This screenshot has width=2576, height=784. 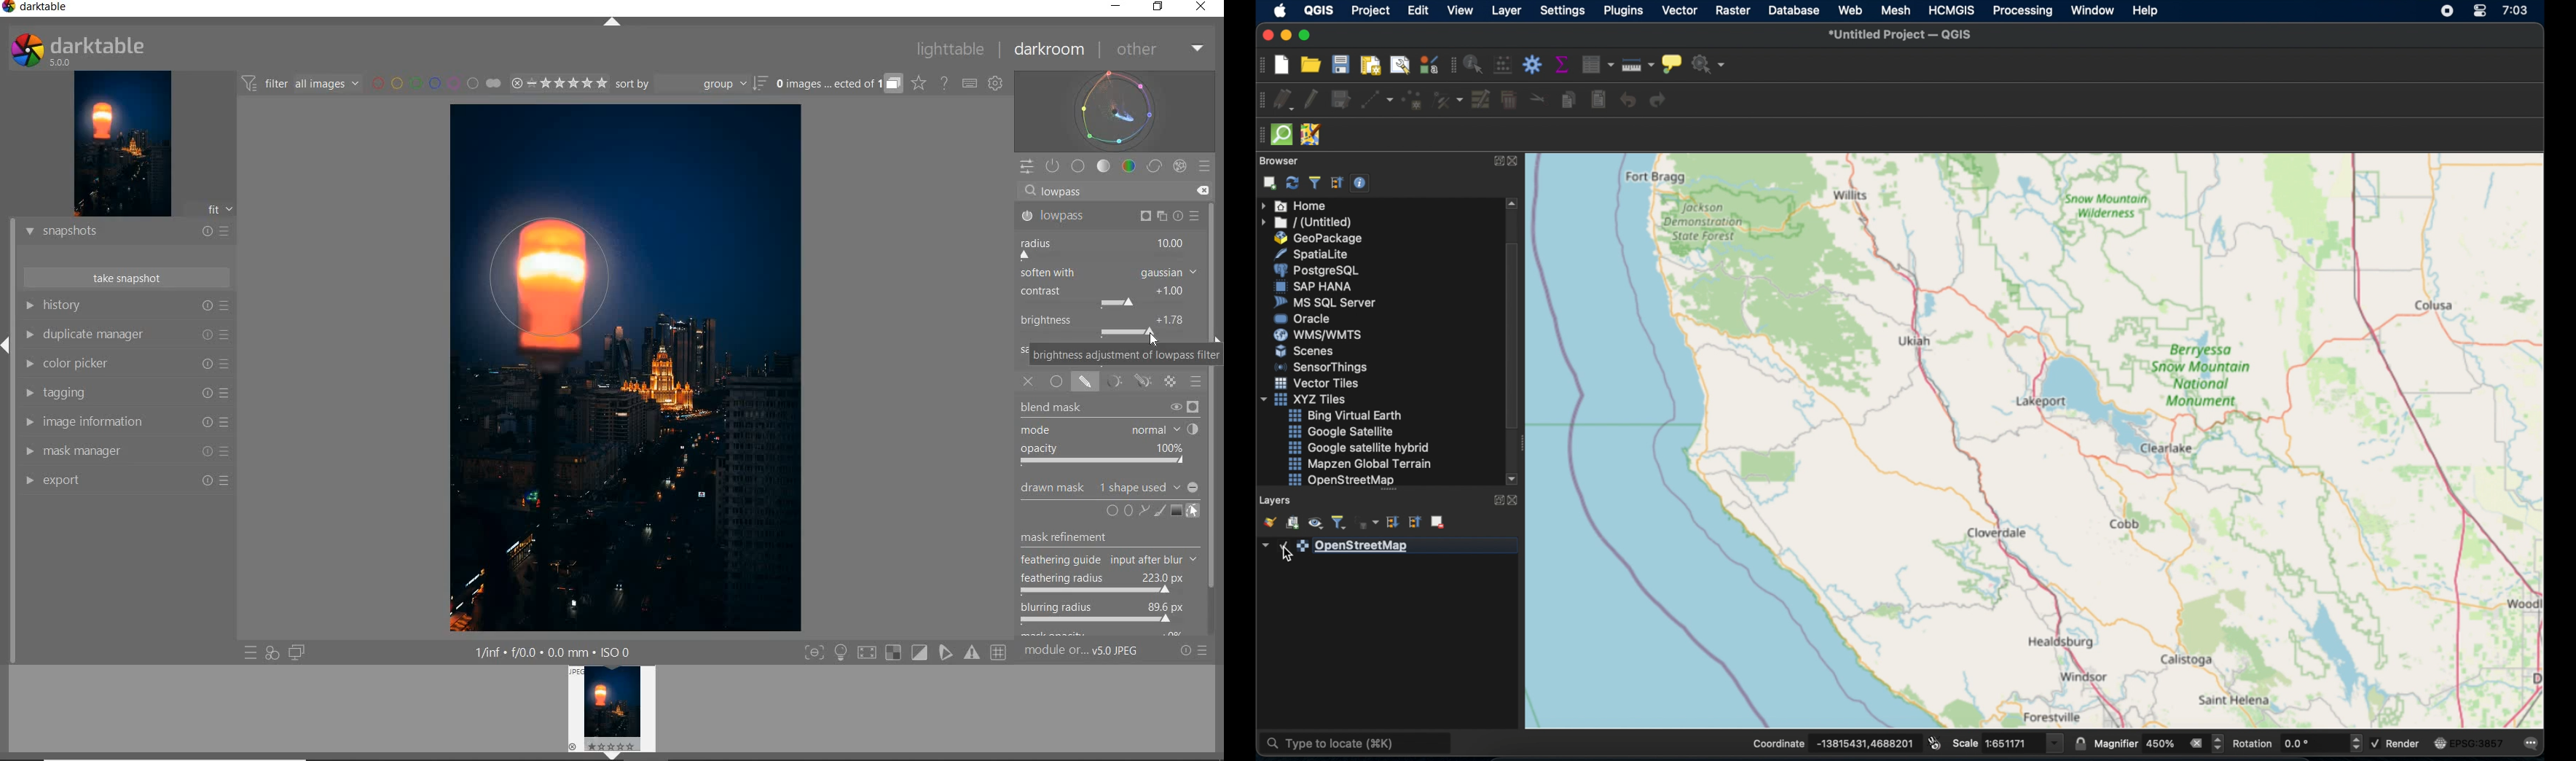 I want to click on RANGE RATING OF SELECTED IMAGES, so click(x=557, y=85).